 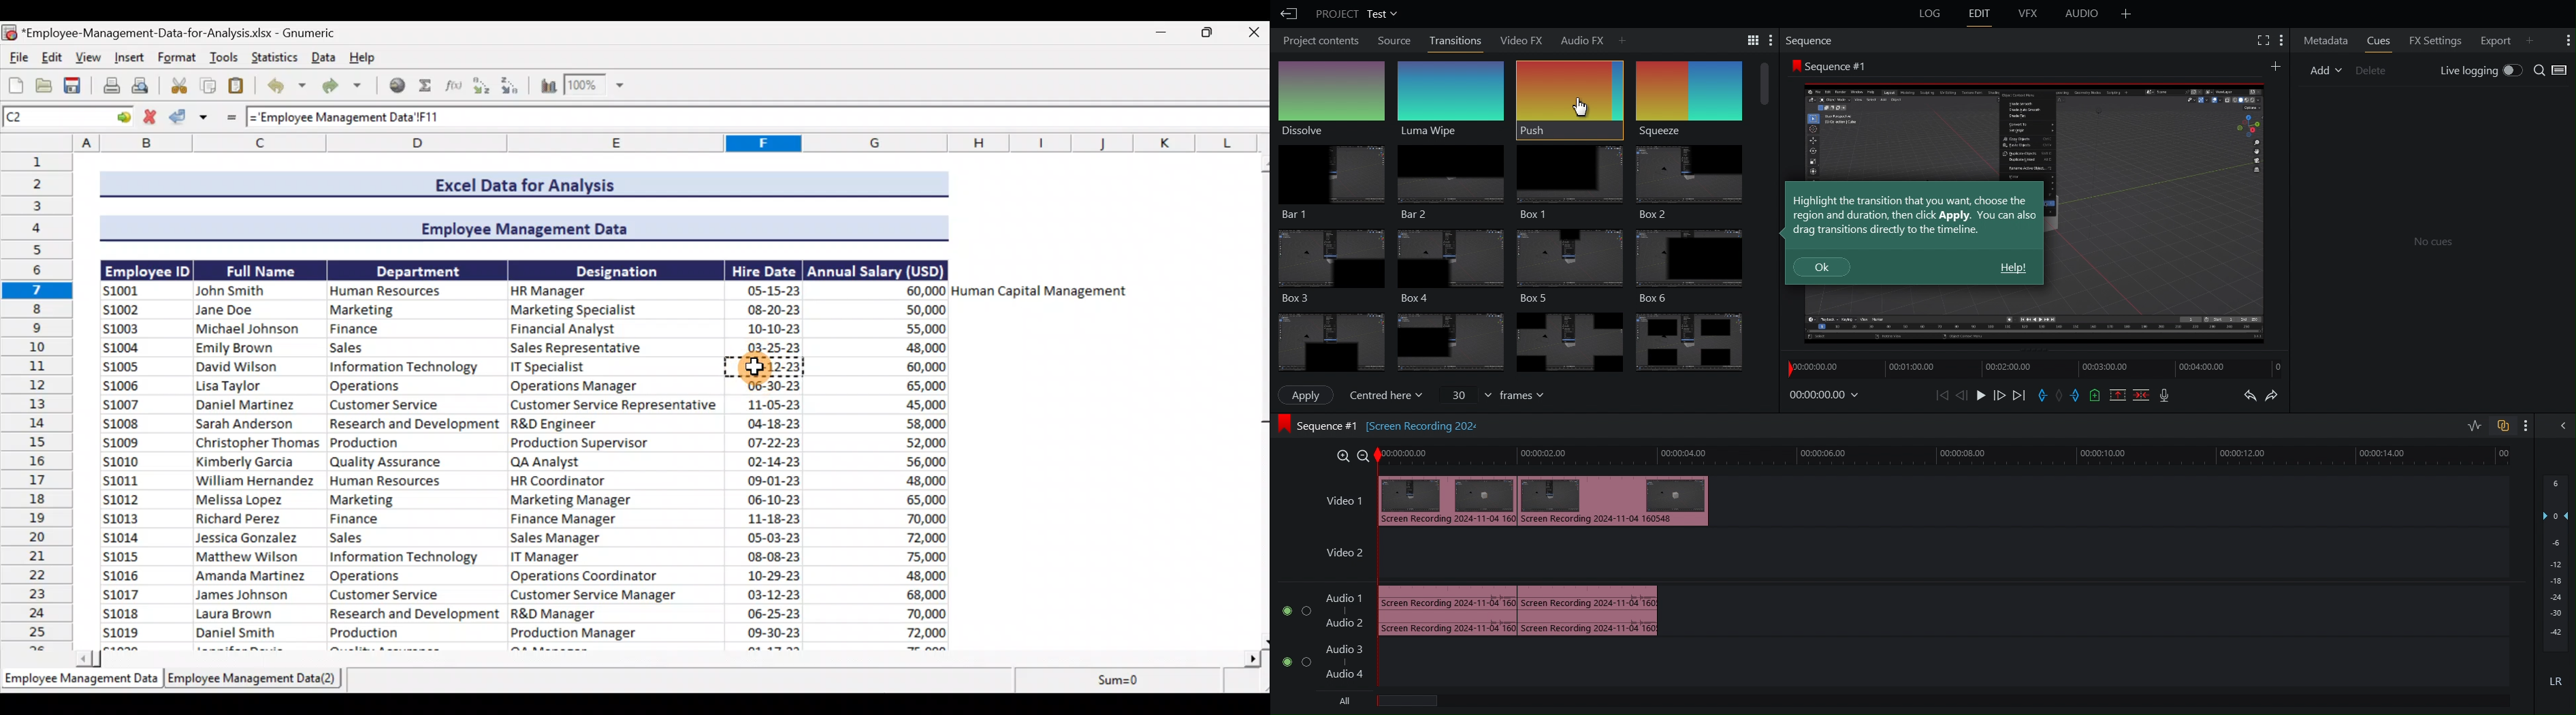 I want to click on Transitions, so click(x=1513, y=343).